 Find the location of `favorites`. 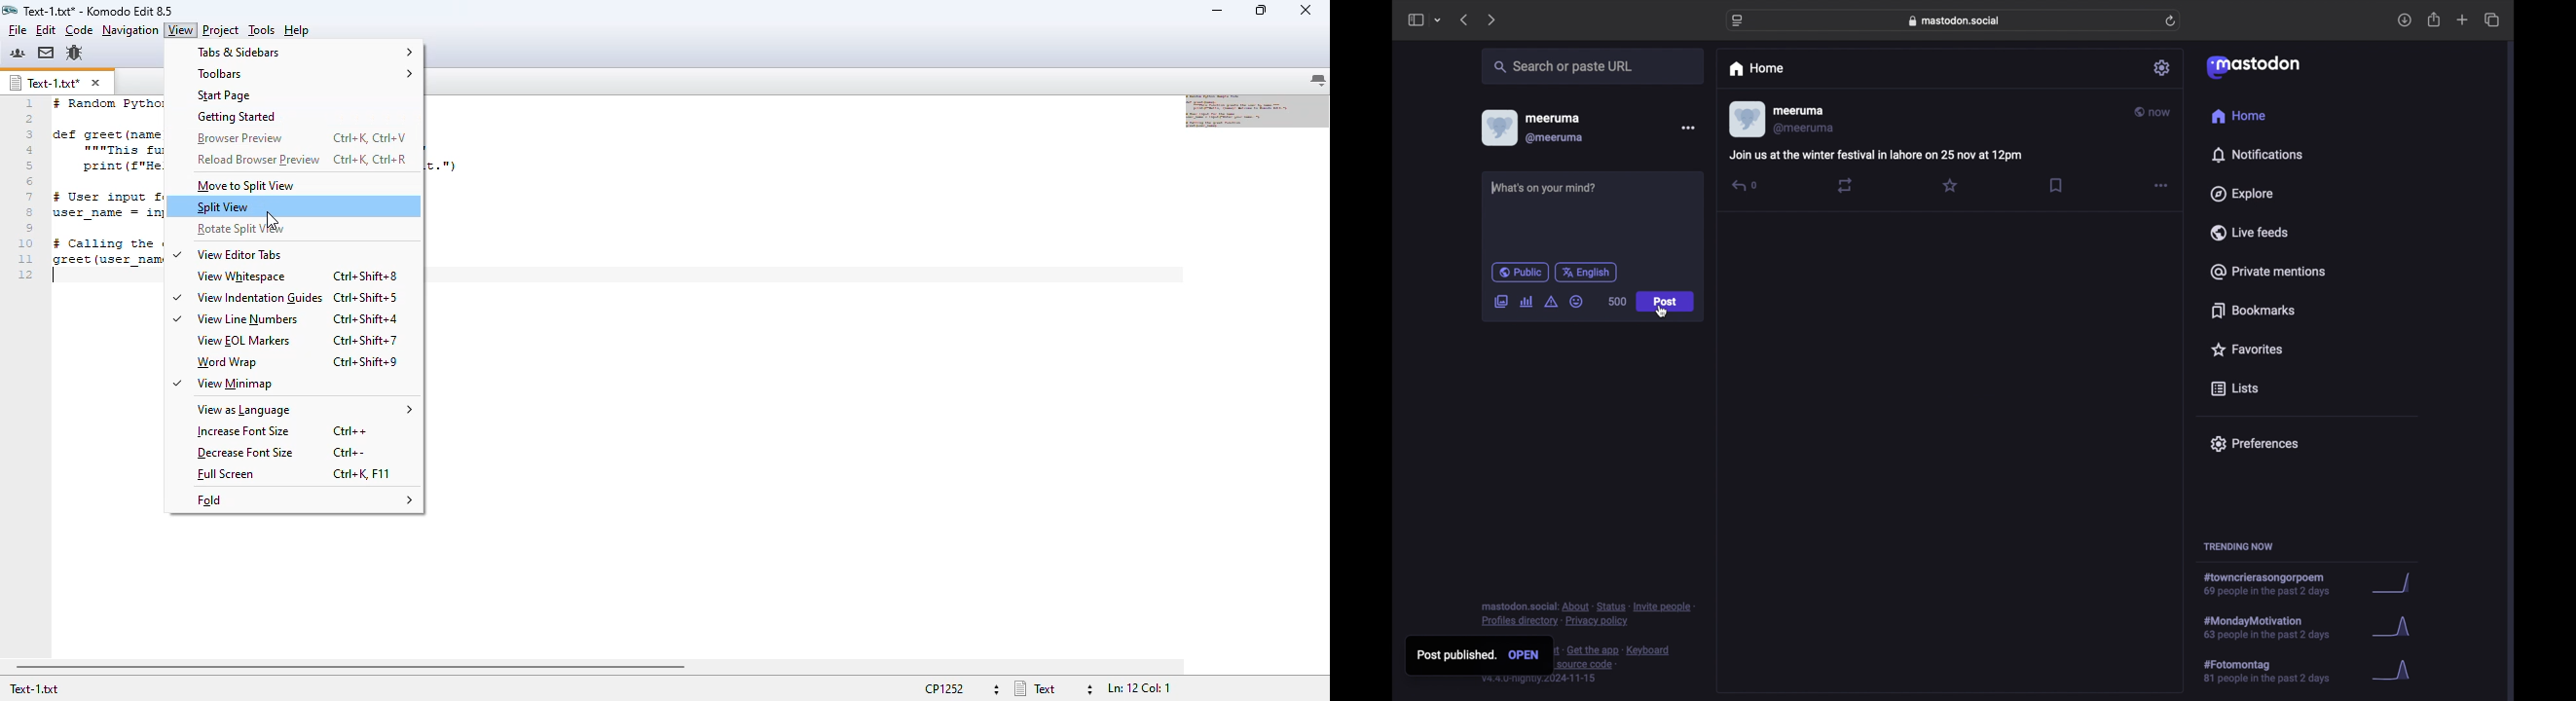

favorites is located at coordinates (1950, 185).